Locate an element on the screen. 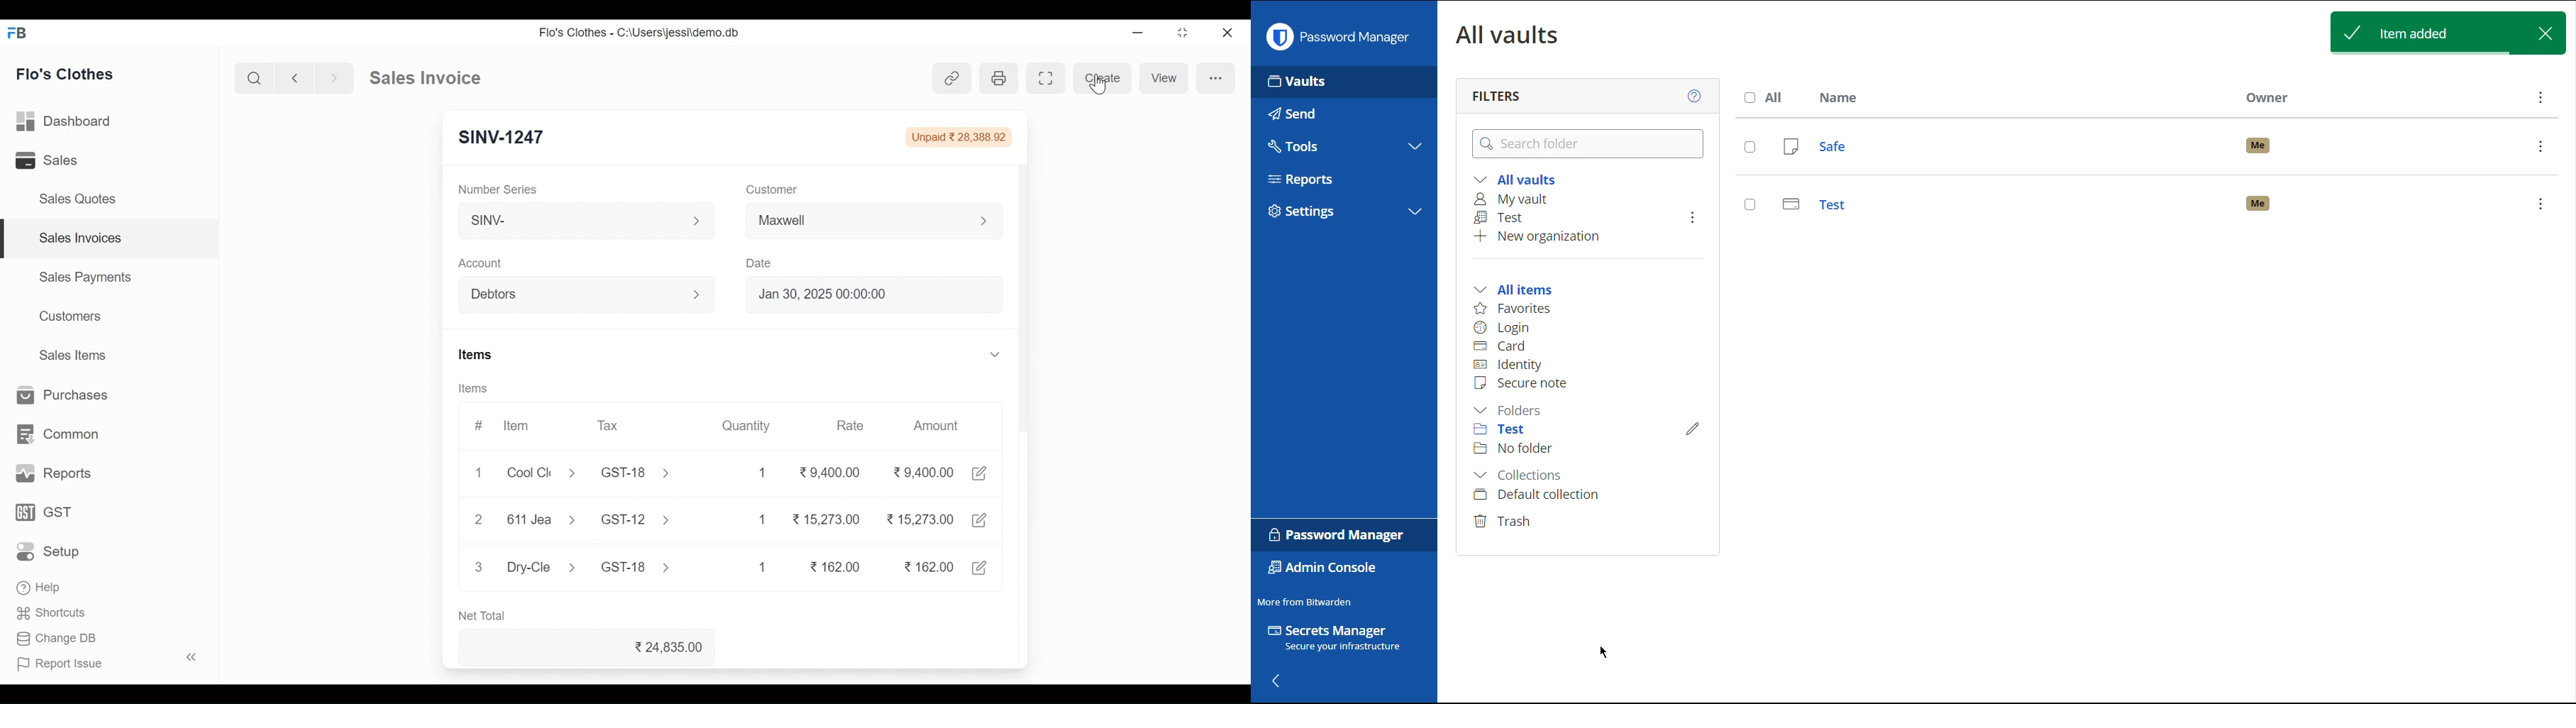 Image resolution: width=2576 pixels, height=728 pixels. All items is located at coordinates (1518, 287).